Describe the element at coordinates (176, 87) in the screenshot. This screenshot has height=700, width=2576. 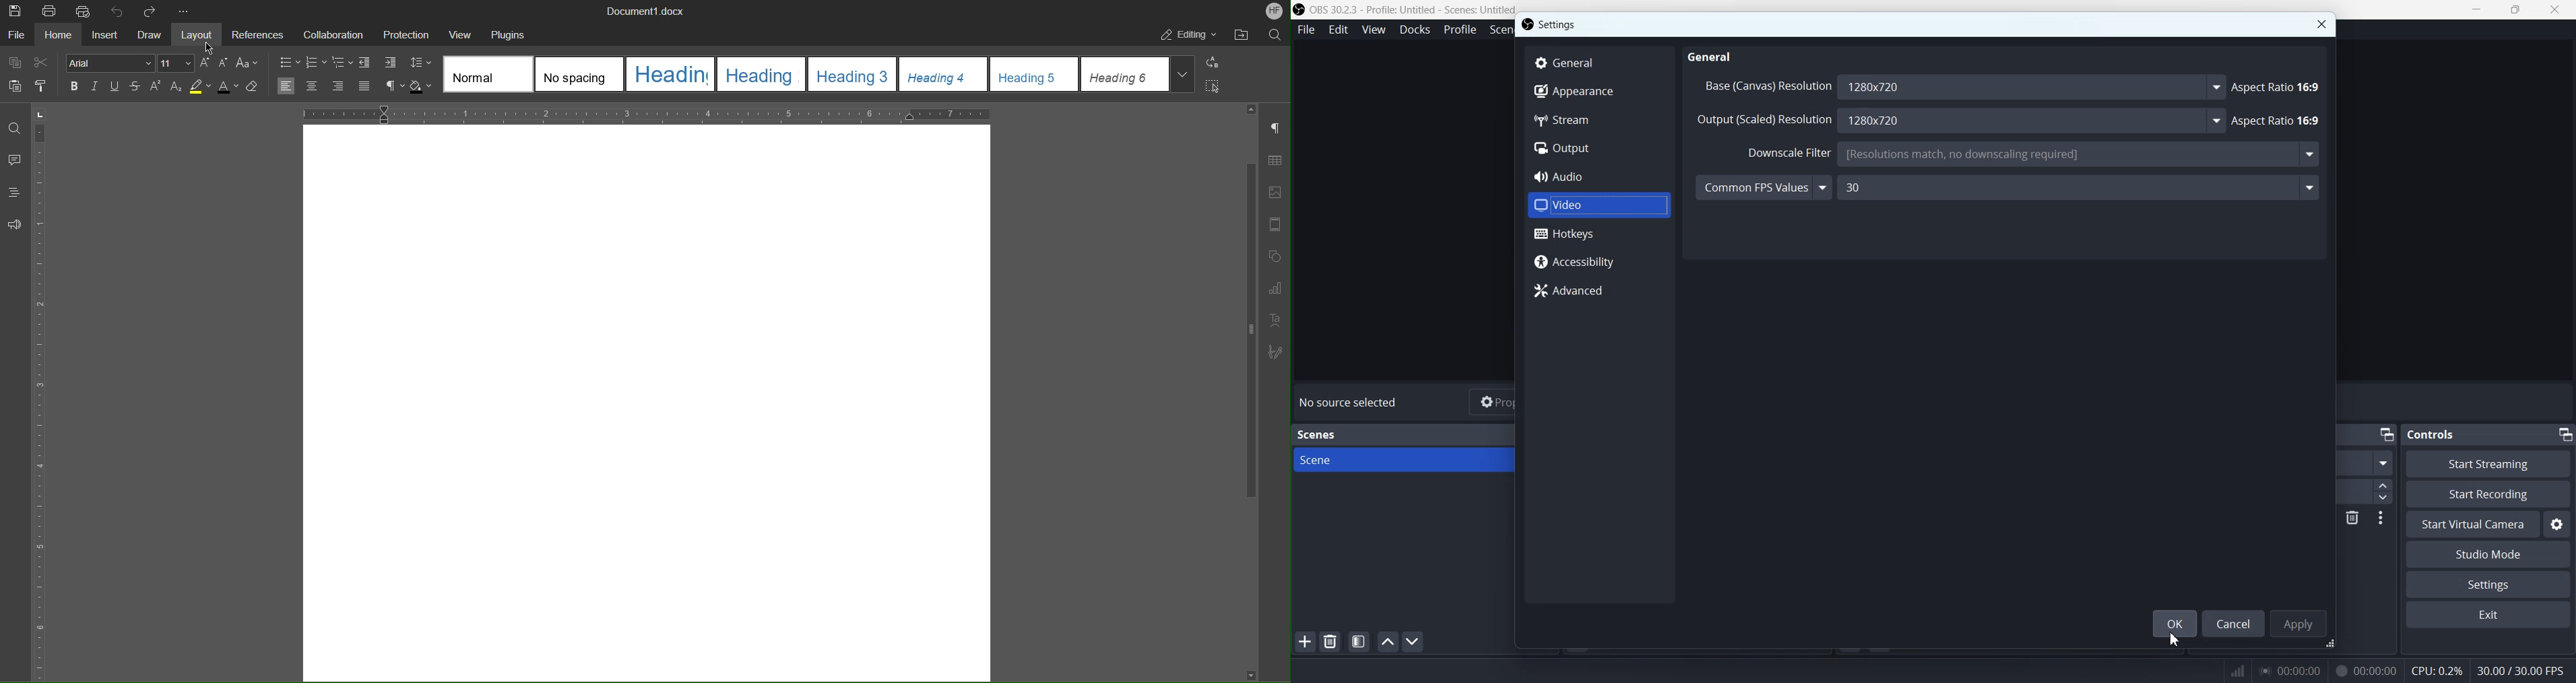
I see `Subscript` at that location.